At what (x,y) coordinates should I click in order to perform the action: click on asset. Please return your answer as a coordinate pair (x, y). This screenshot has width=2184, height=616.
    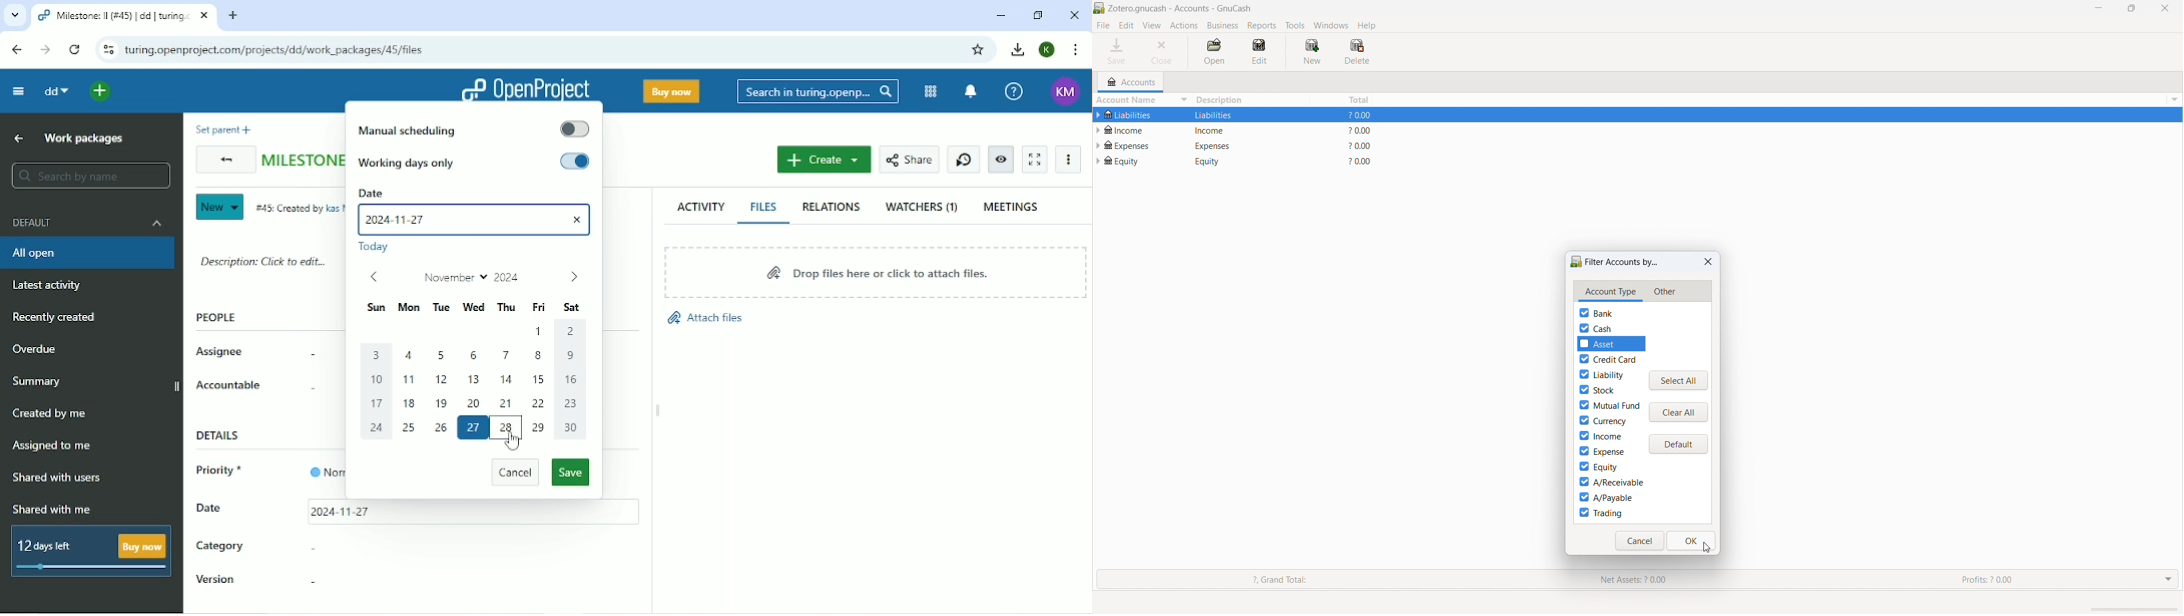
    Looking at the image, I should click on (1617, 343).